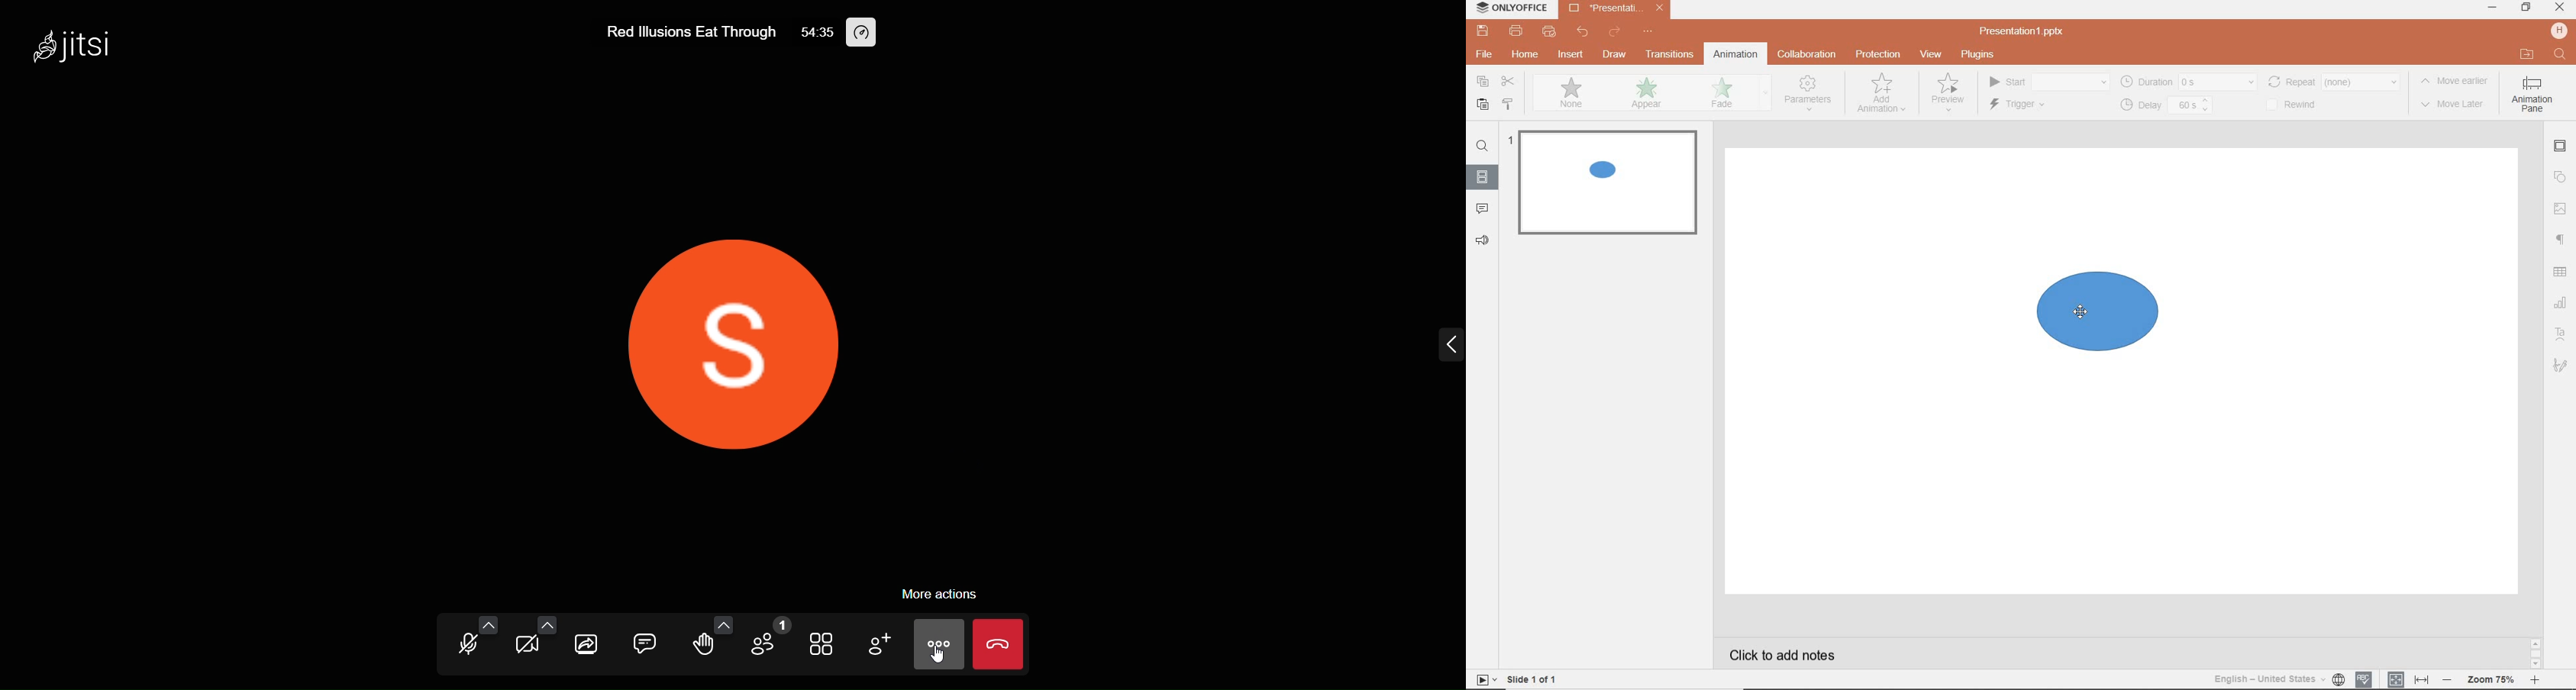  I want to click on CLOSE, so click(2559, 7).